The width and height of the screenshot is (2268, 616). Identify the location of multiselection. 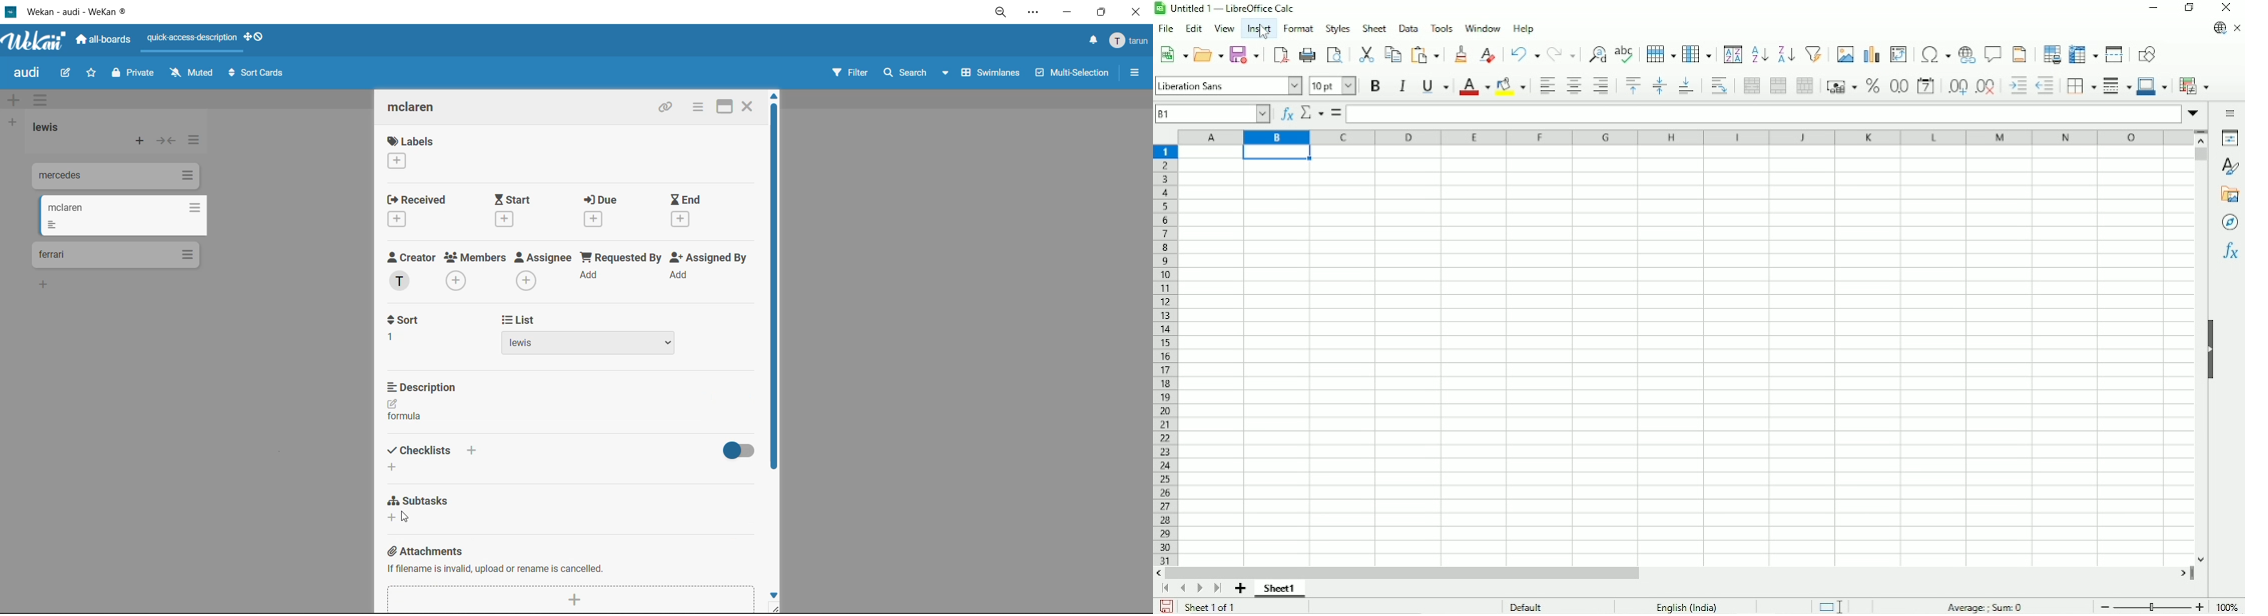
(1071, 74).